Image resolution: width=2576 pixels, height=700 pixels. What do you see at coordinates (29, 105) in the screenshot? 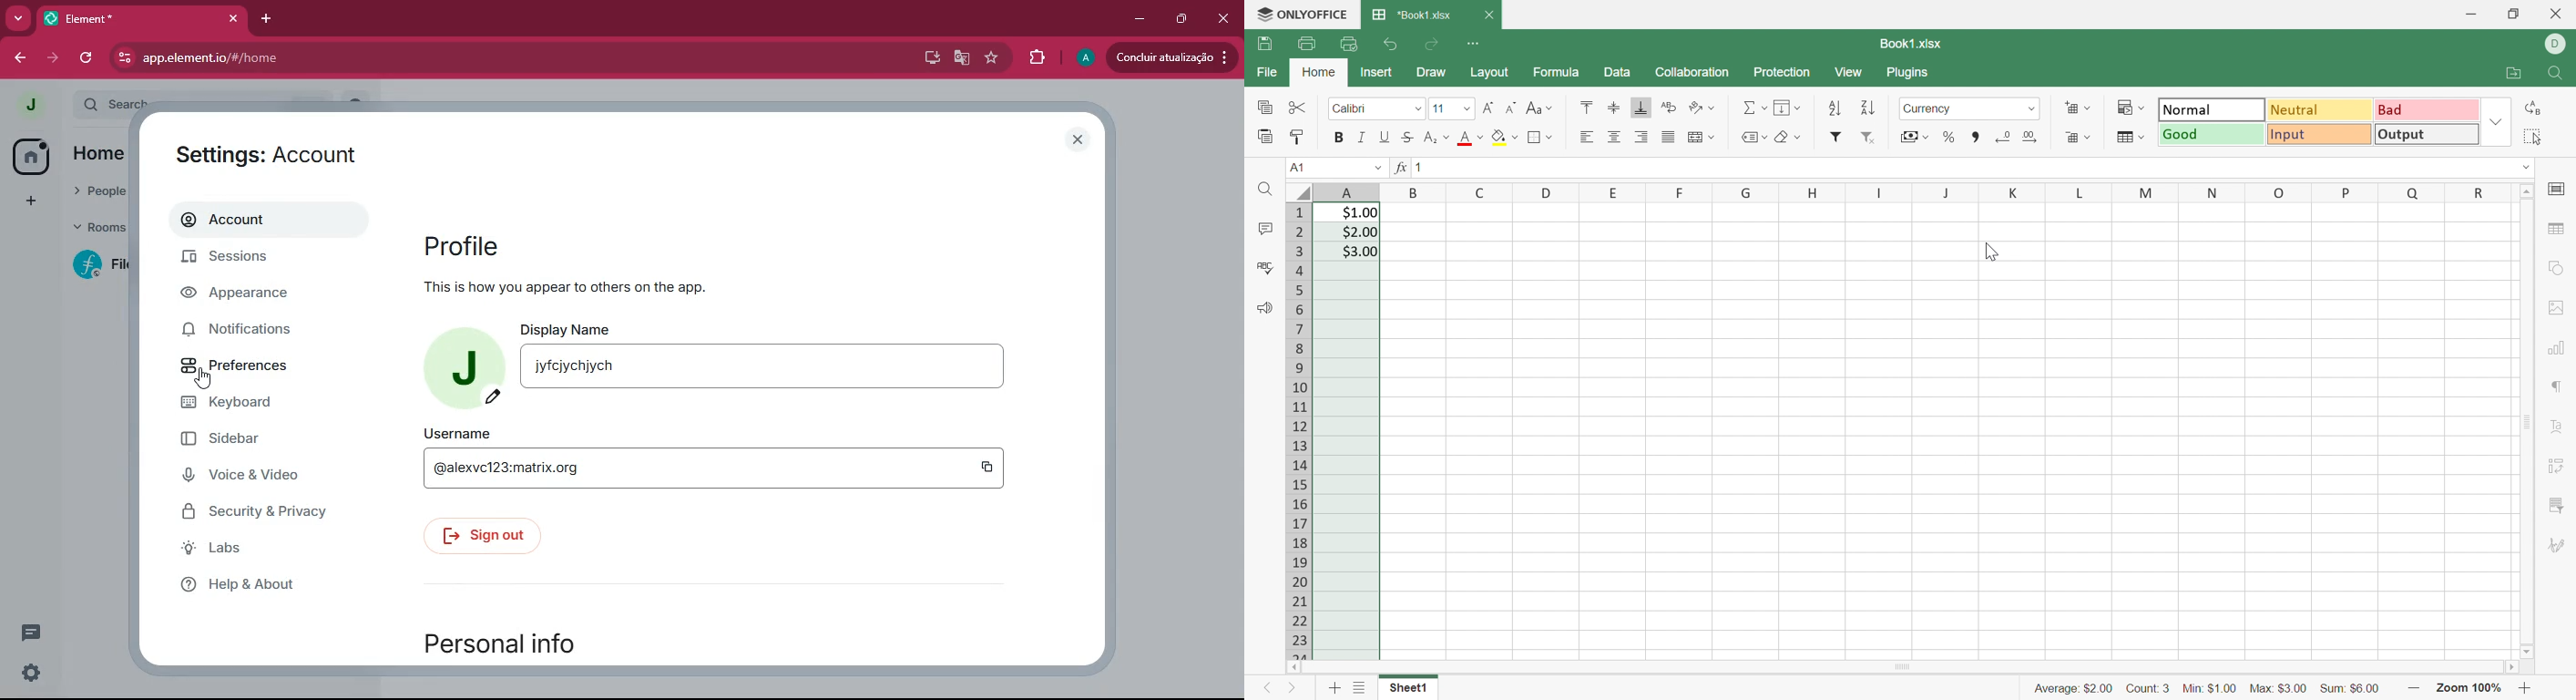
I see `profile picture` at bounding box center [29, 105].